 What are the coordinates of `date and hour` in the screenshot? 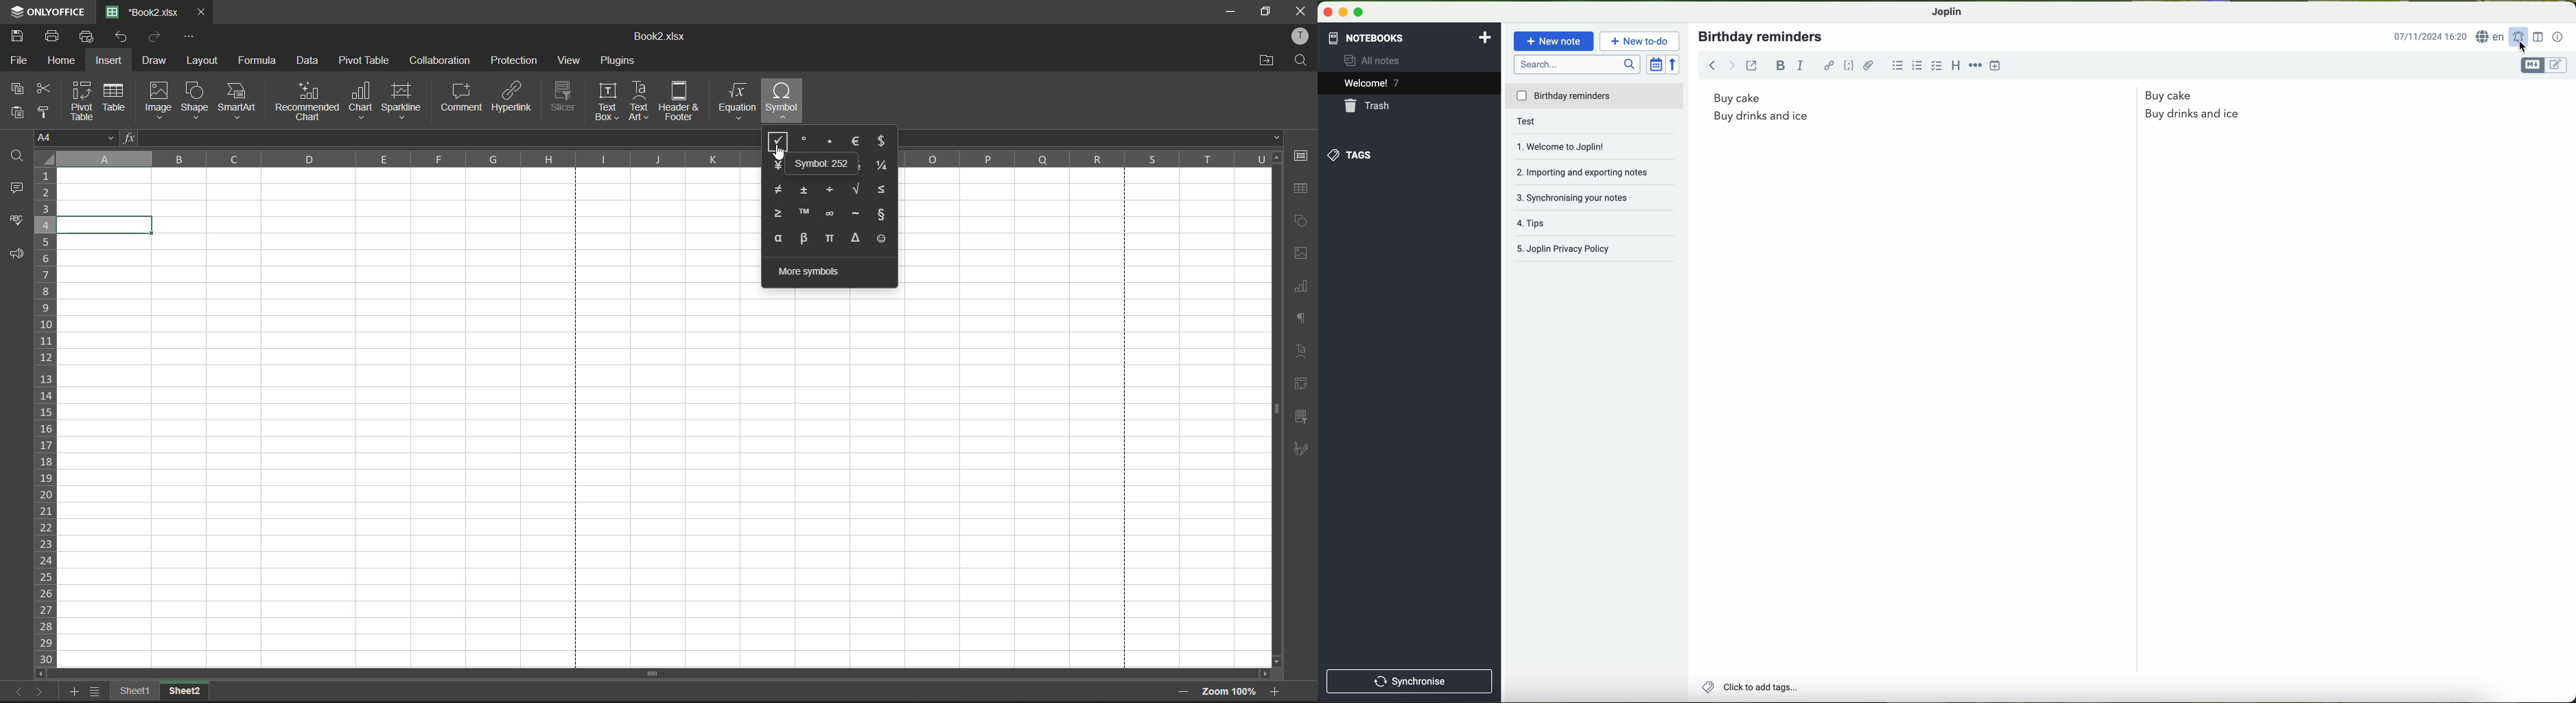 It's located at (2430, 37).